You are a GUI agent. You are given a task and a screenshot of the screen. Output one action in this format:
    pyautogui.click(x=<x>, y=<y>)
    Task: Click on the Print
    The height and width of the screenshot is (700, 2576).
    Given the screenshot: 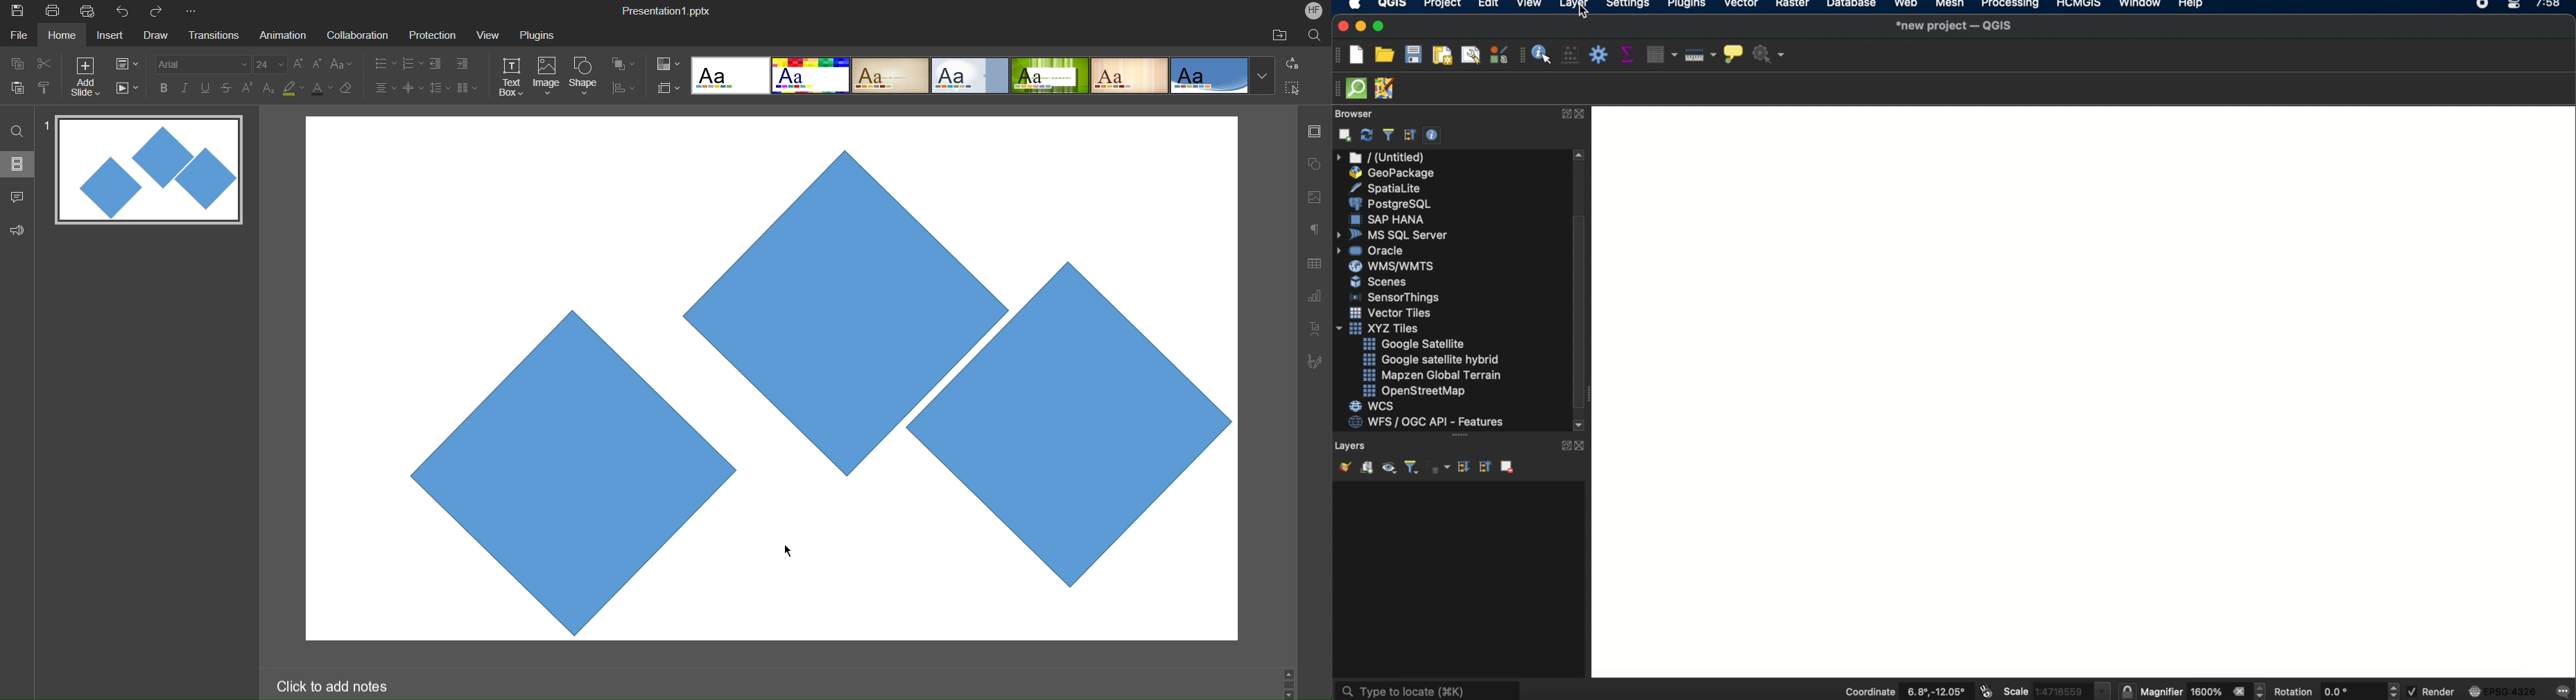 What is the action you would take?
    pyautogui.click(x=52, y=12)
    